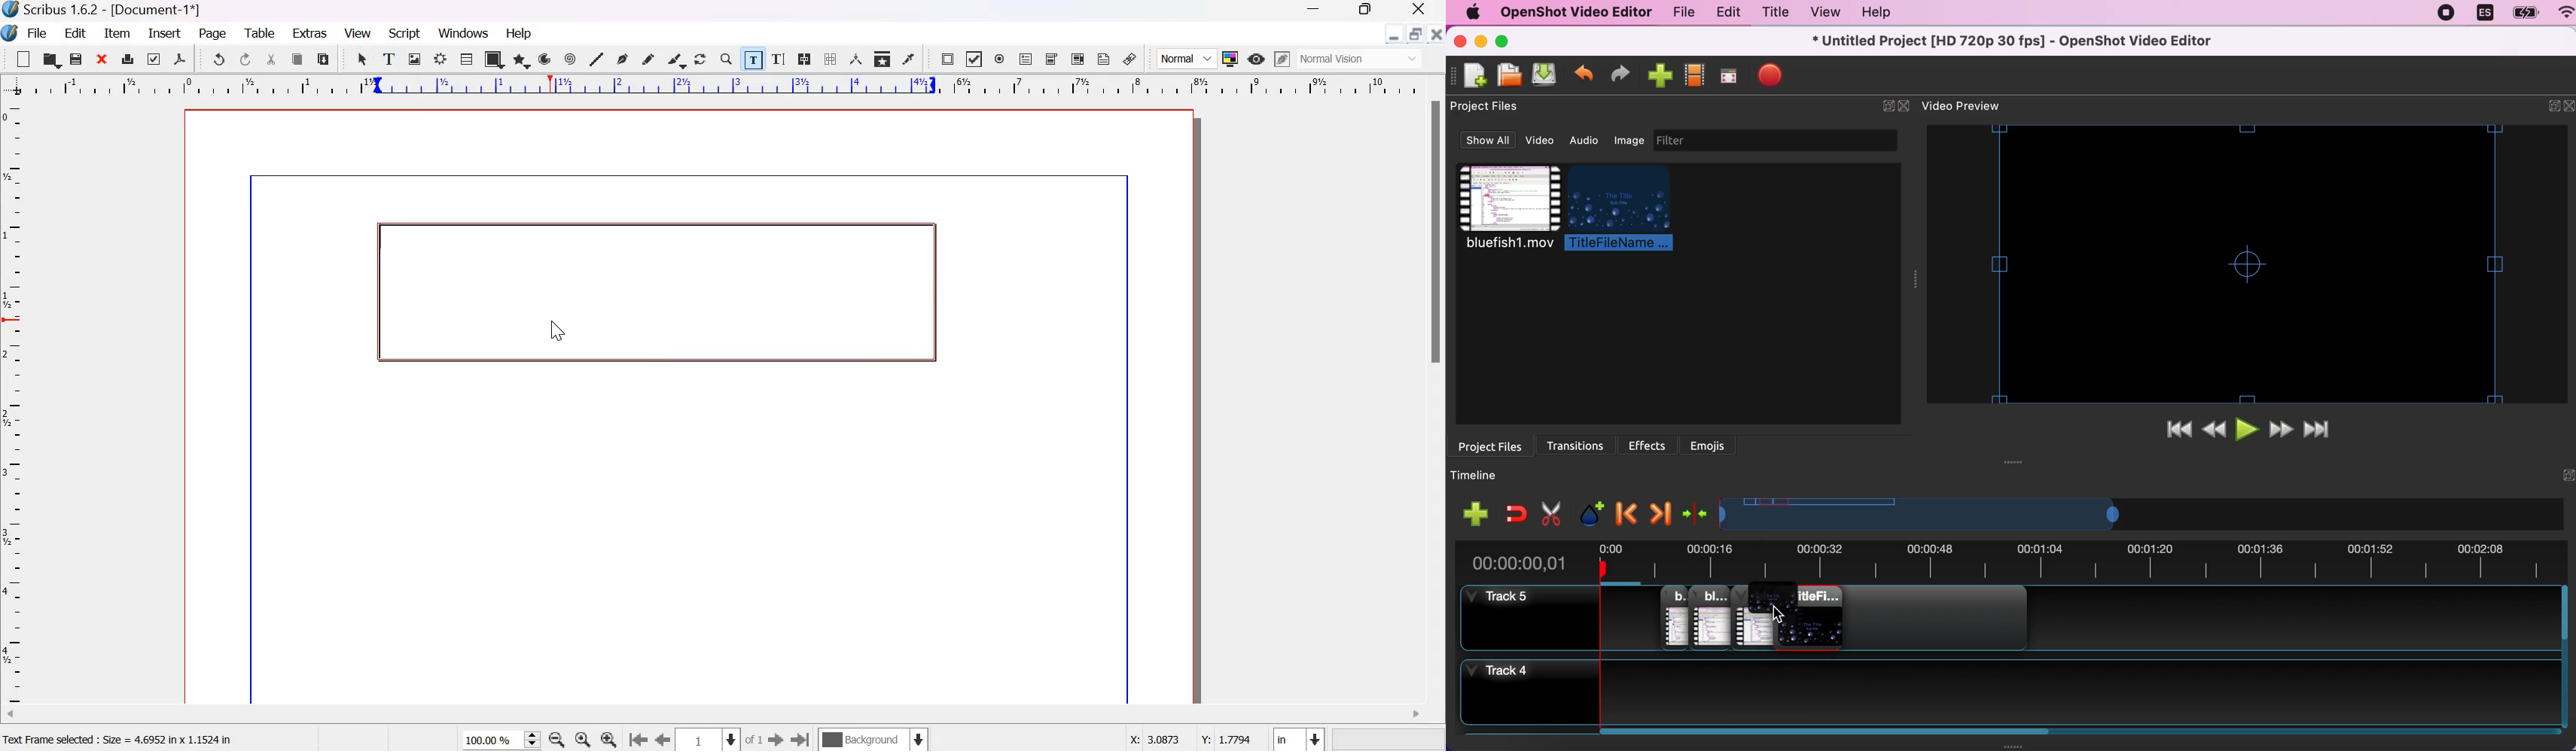  I want to click on track 4, so click(1522, 694).